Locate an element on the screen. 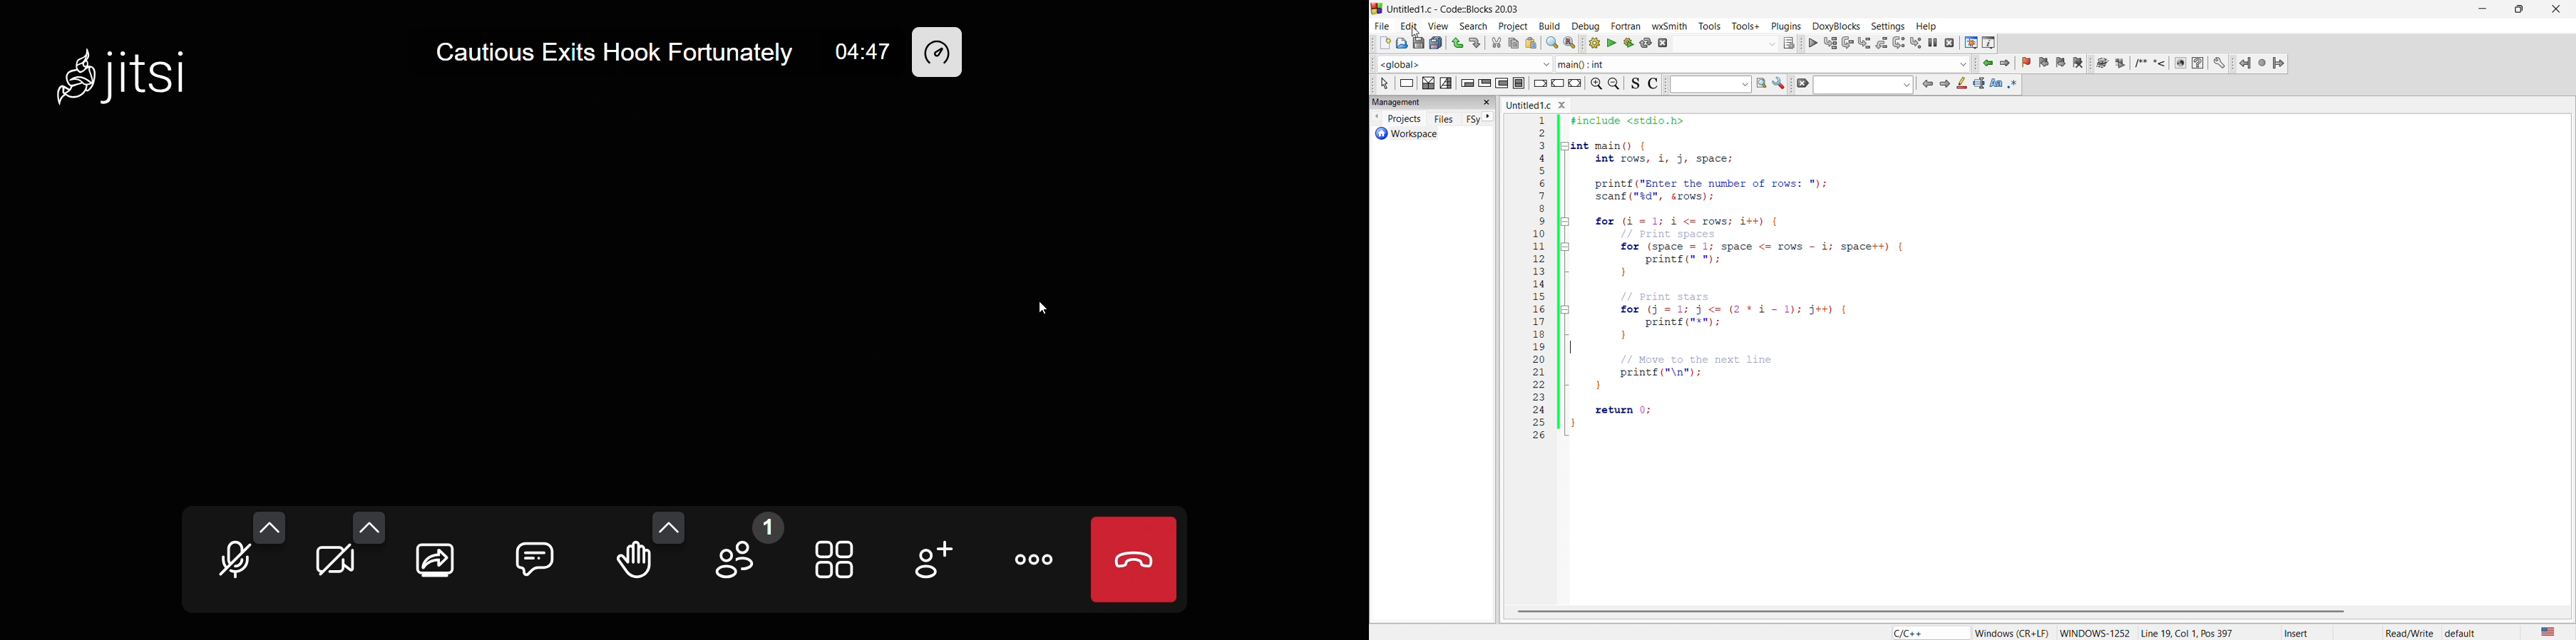 The width and height of the screenshot is (2576, 644). projects tab is located at coordinates (1397, 118).